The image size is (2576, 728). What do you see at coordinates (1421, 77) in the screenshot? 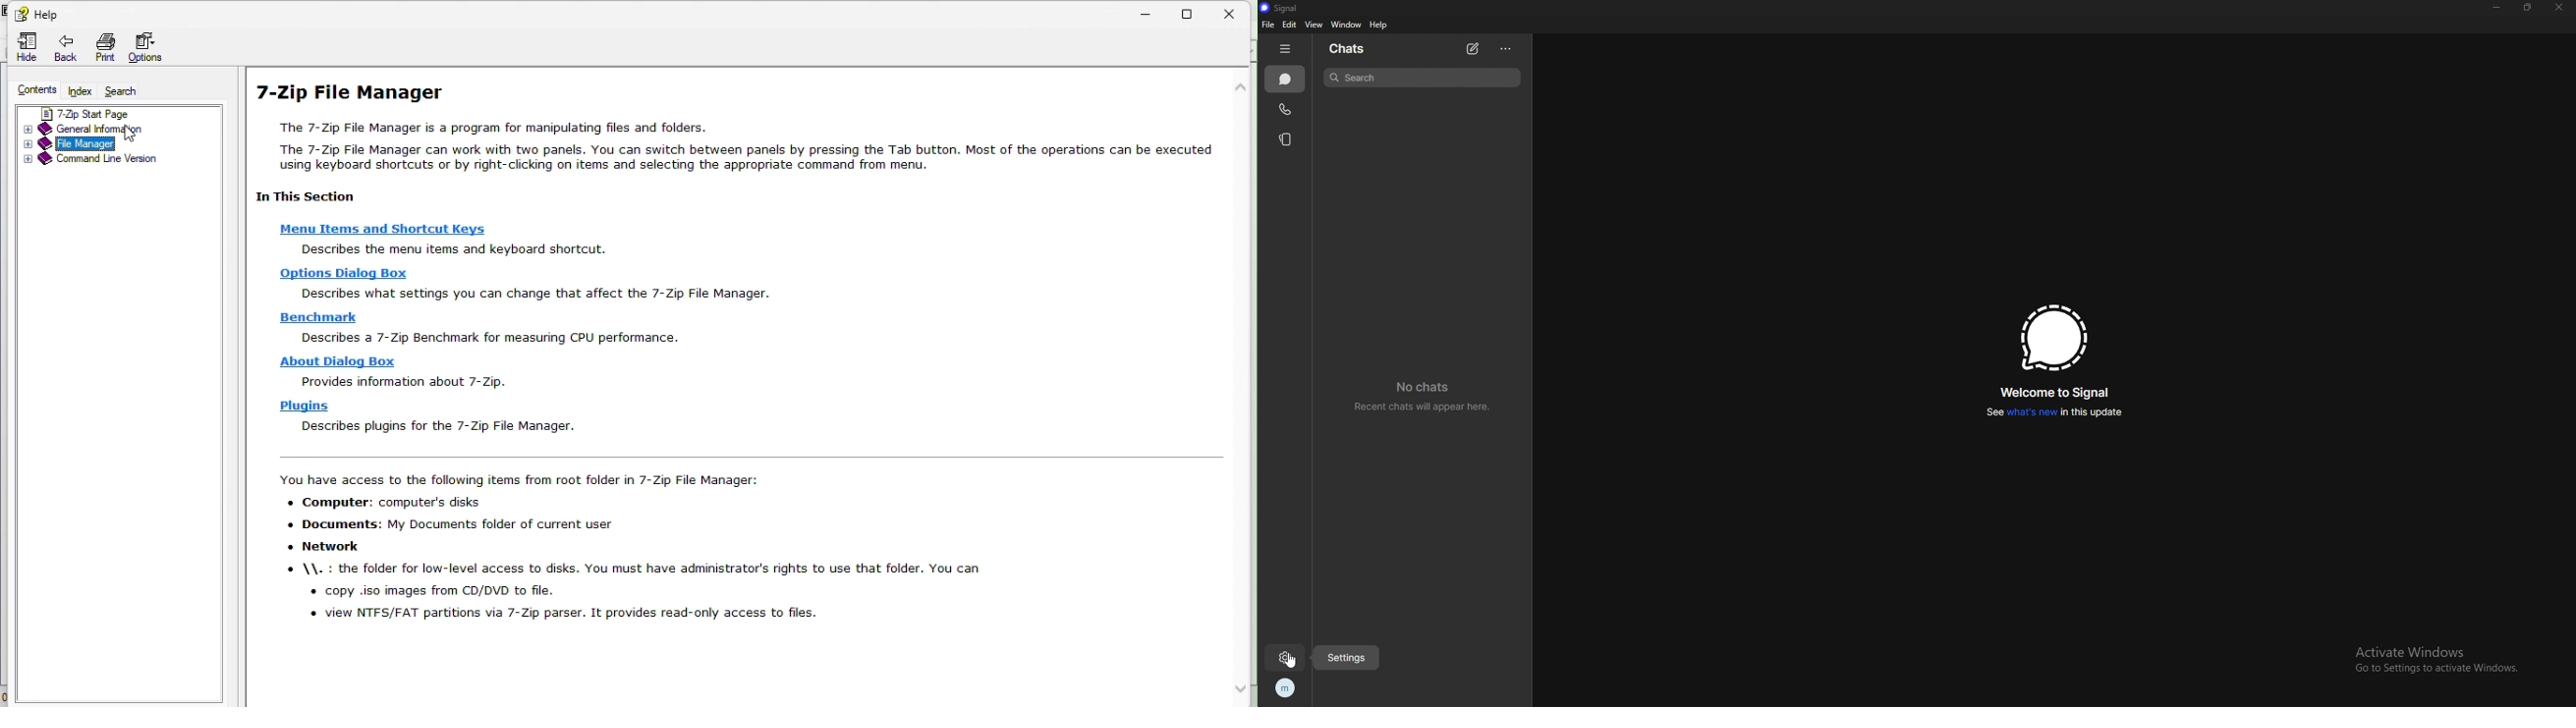
I see `search` at bounding box center [1421, 77].